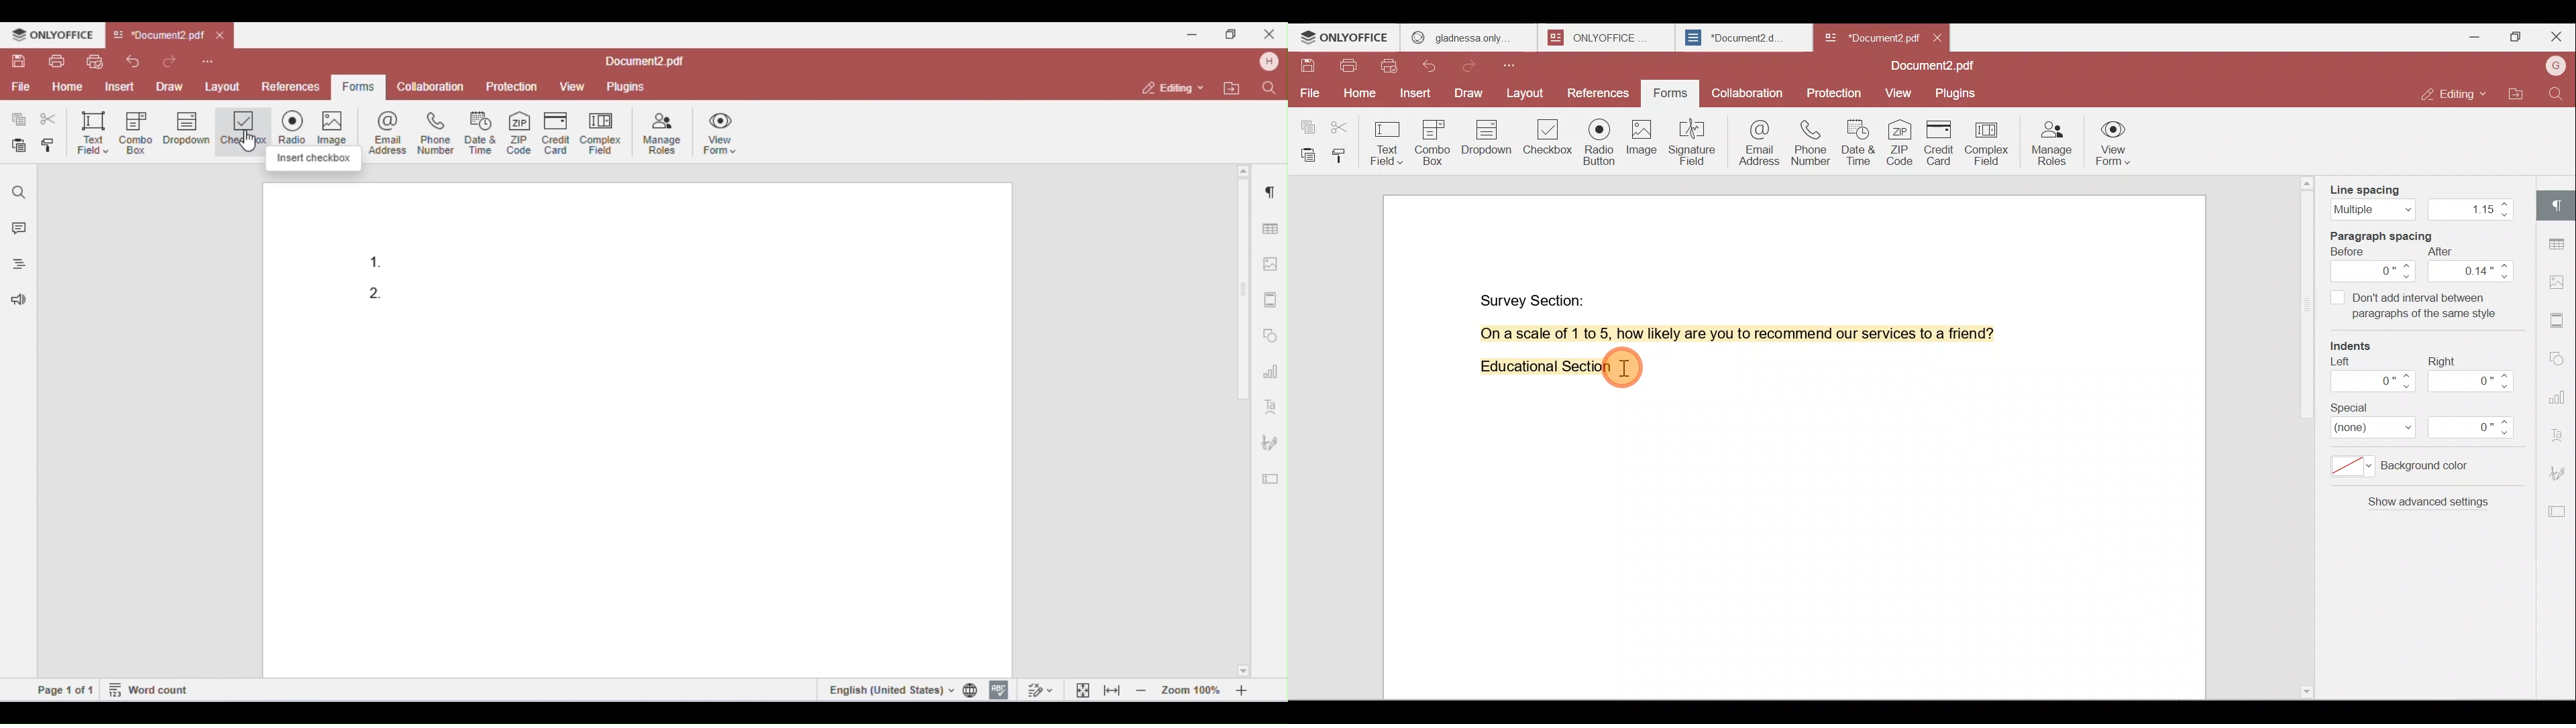 Image resolution: width=2576 pixels, height=728 pixels. I want to click on Radio, so click(1600, 144).